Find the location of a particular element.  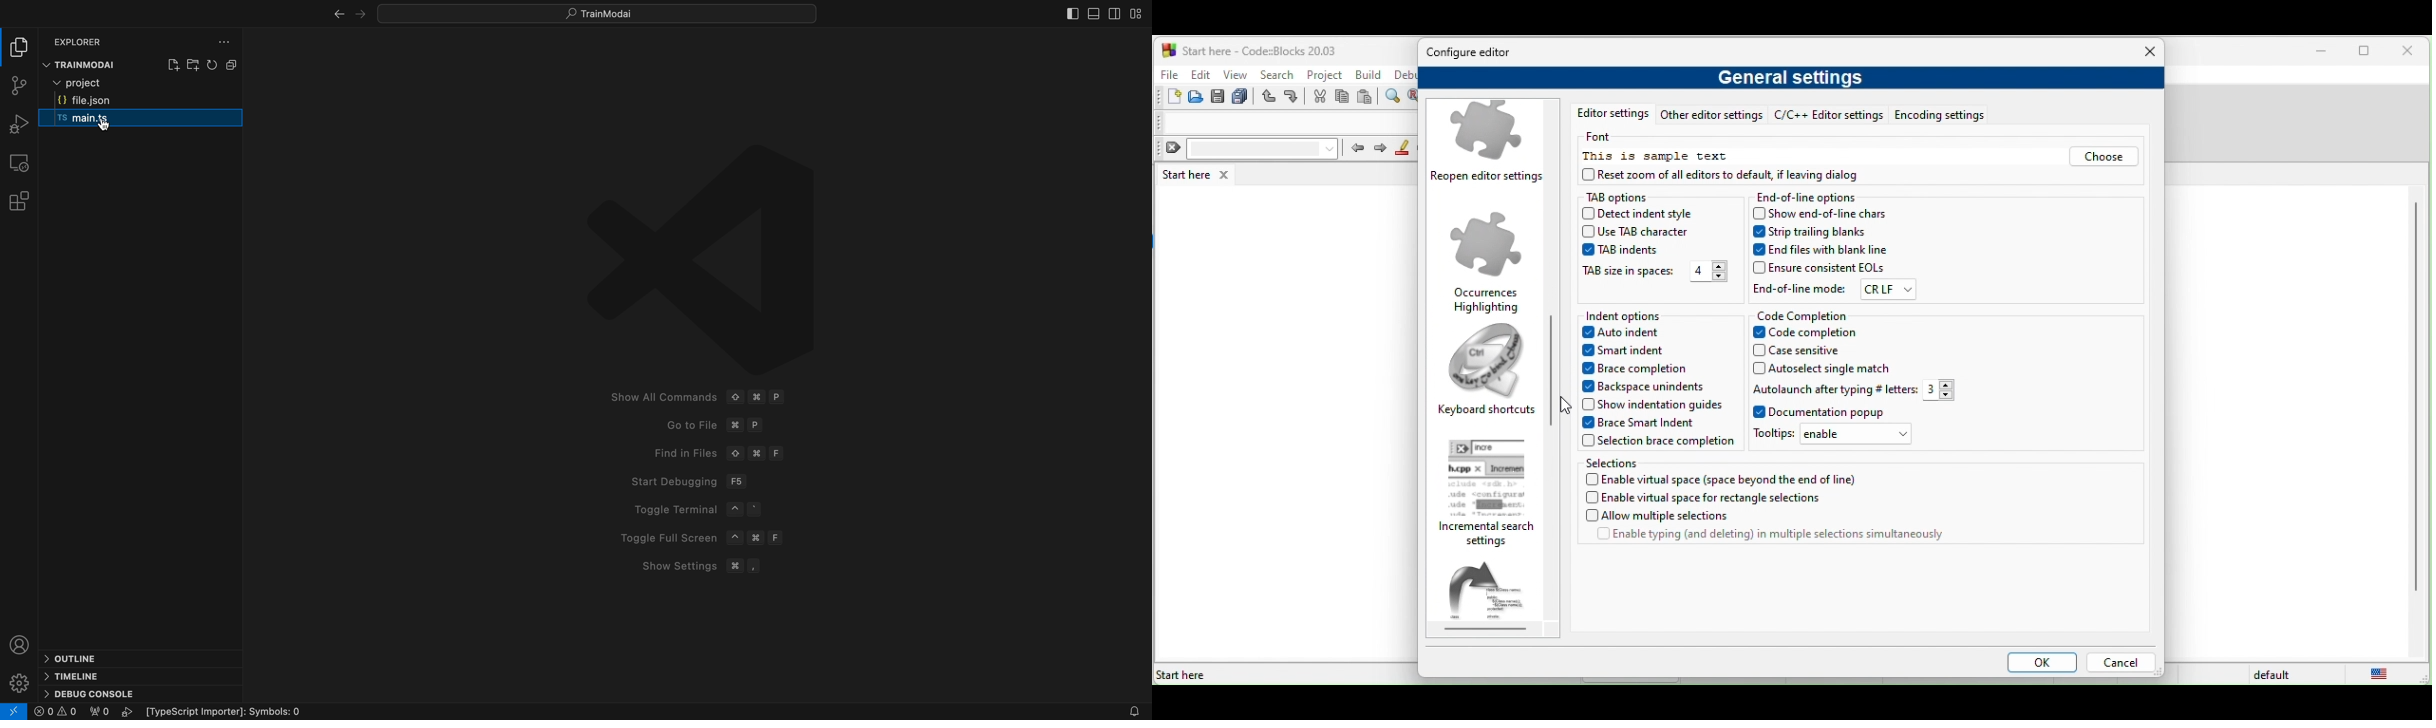

documentation popup is located at coordinates (1823, 413).